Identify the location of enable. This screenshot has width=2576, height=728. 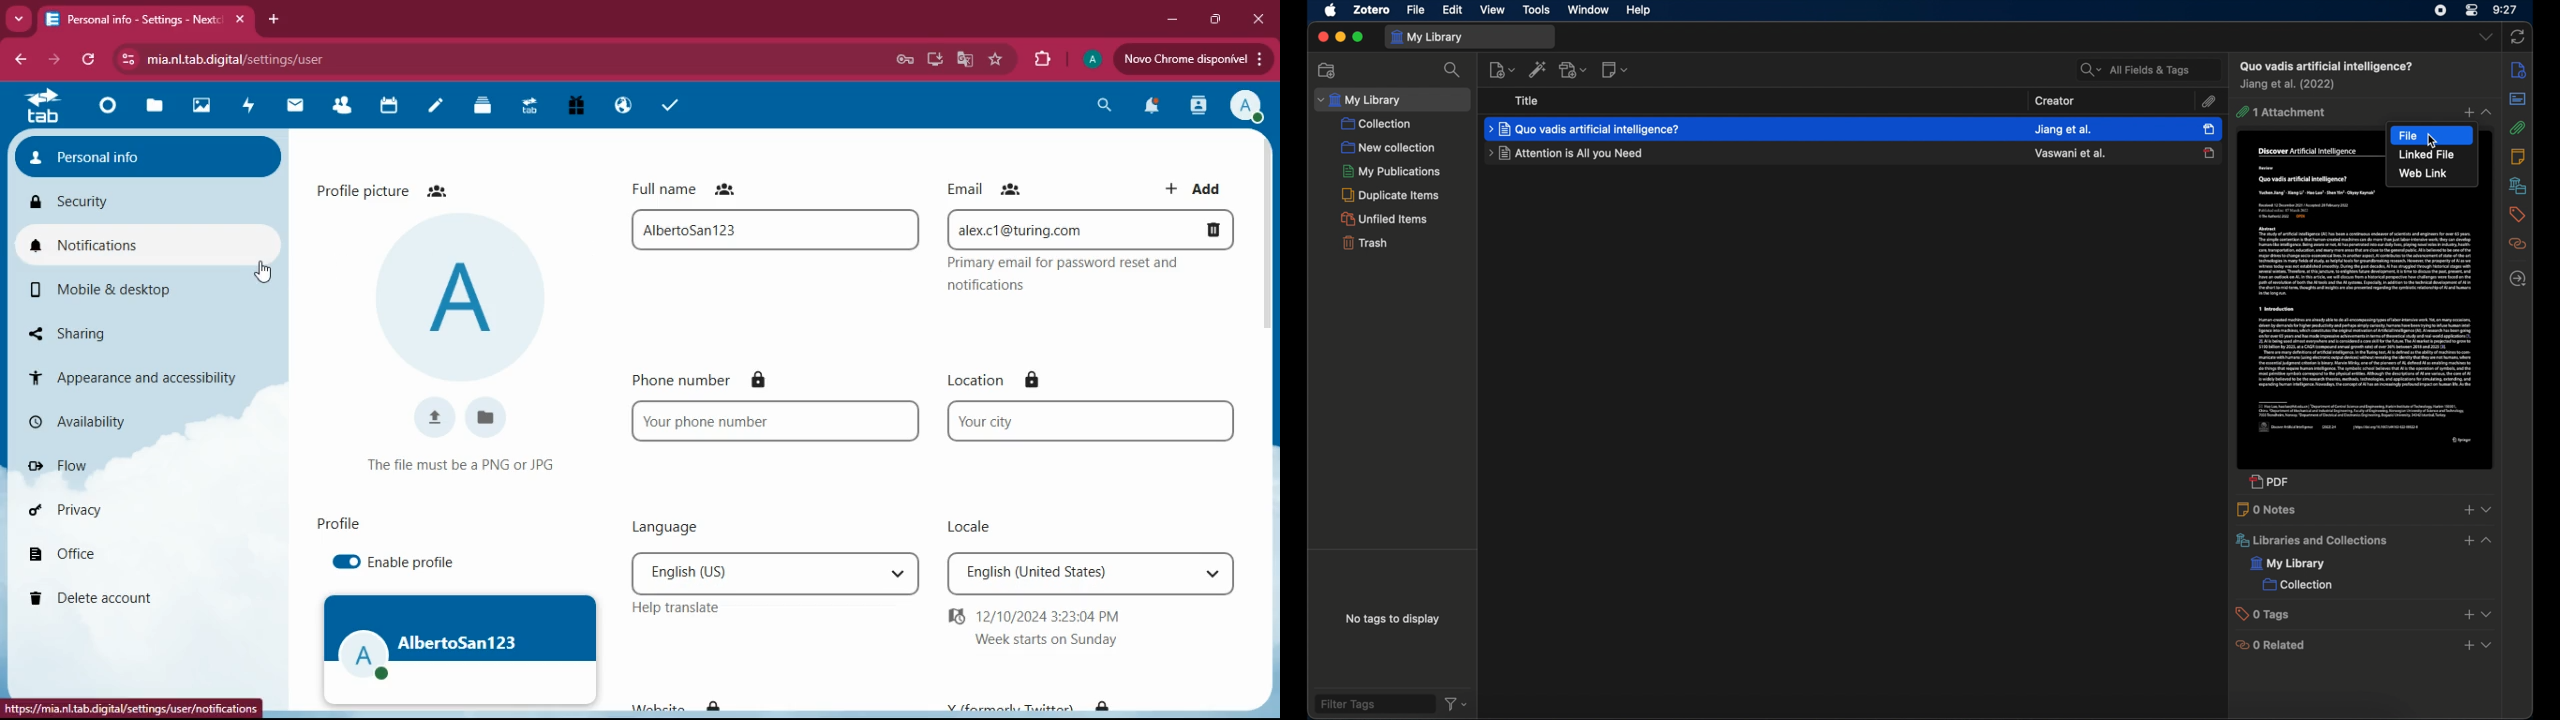
(341, 562).